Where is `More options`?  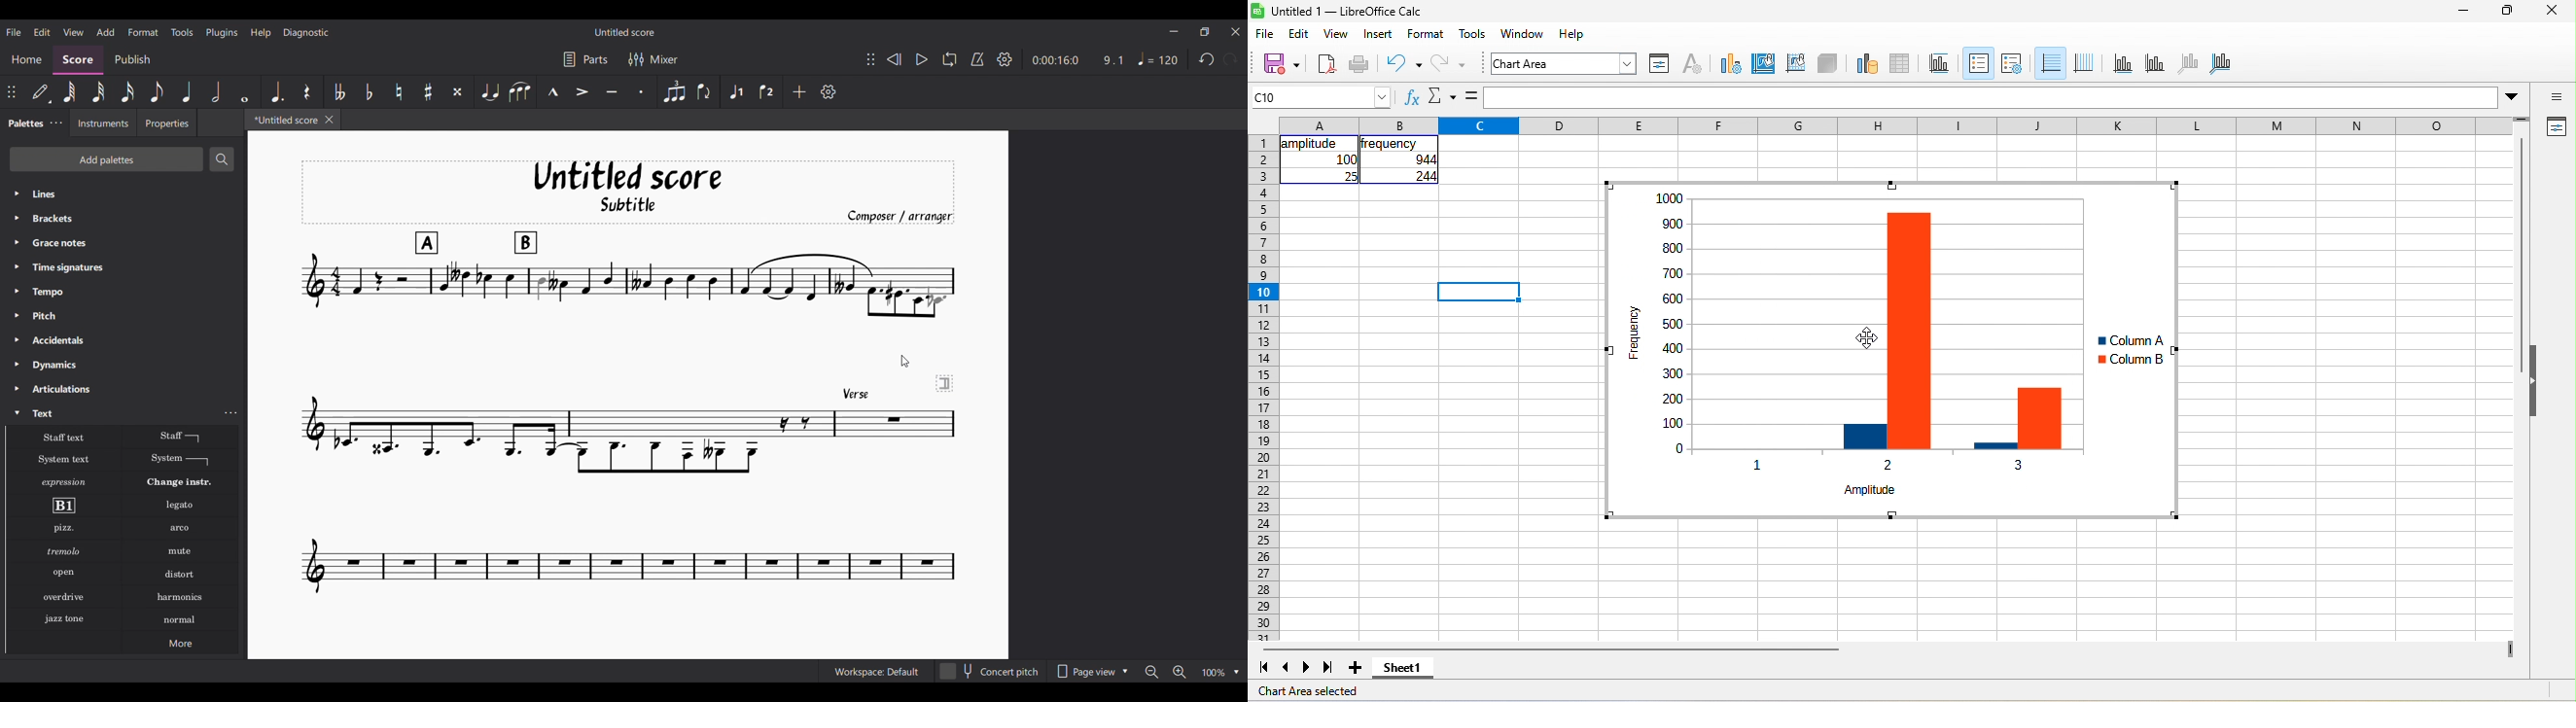
More options is located at coordinates (180, 642).